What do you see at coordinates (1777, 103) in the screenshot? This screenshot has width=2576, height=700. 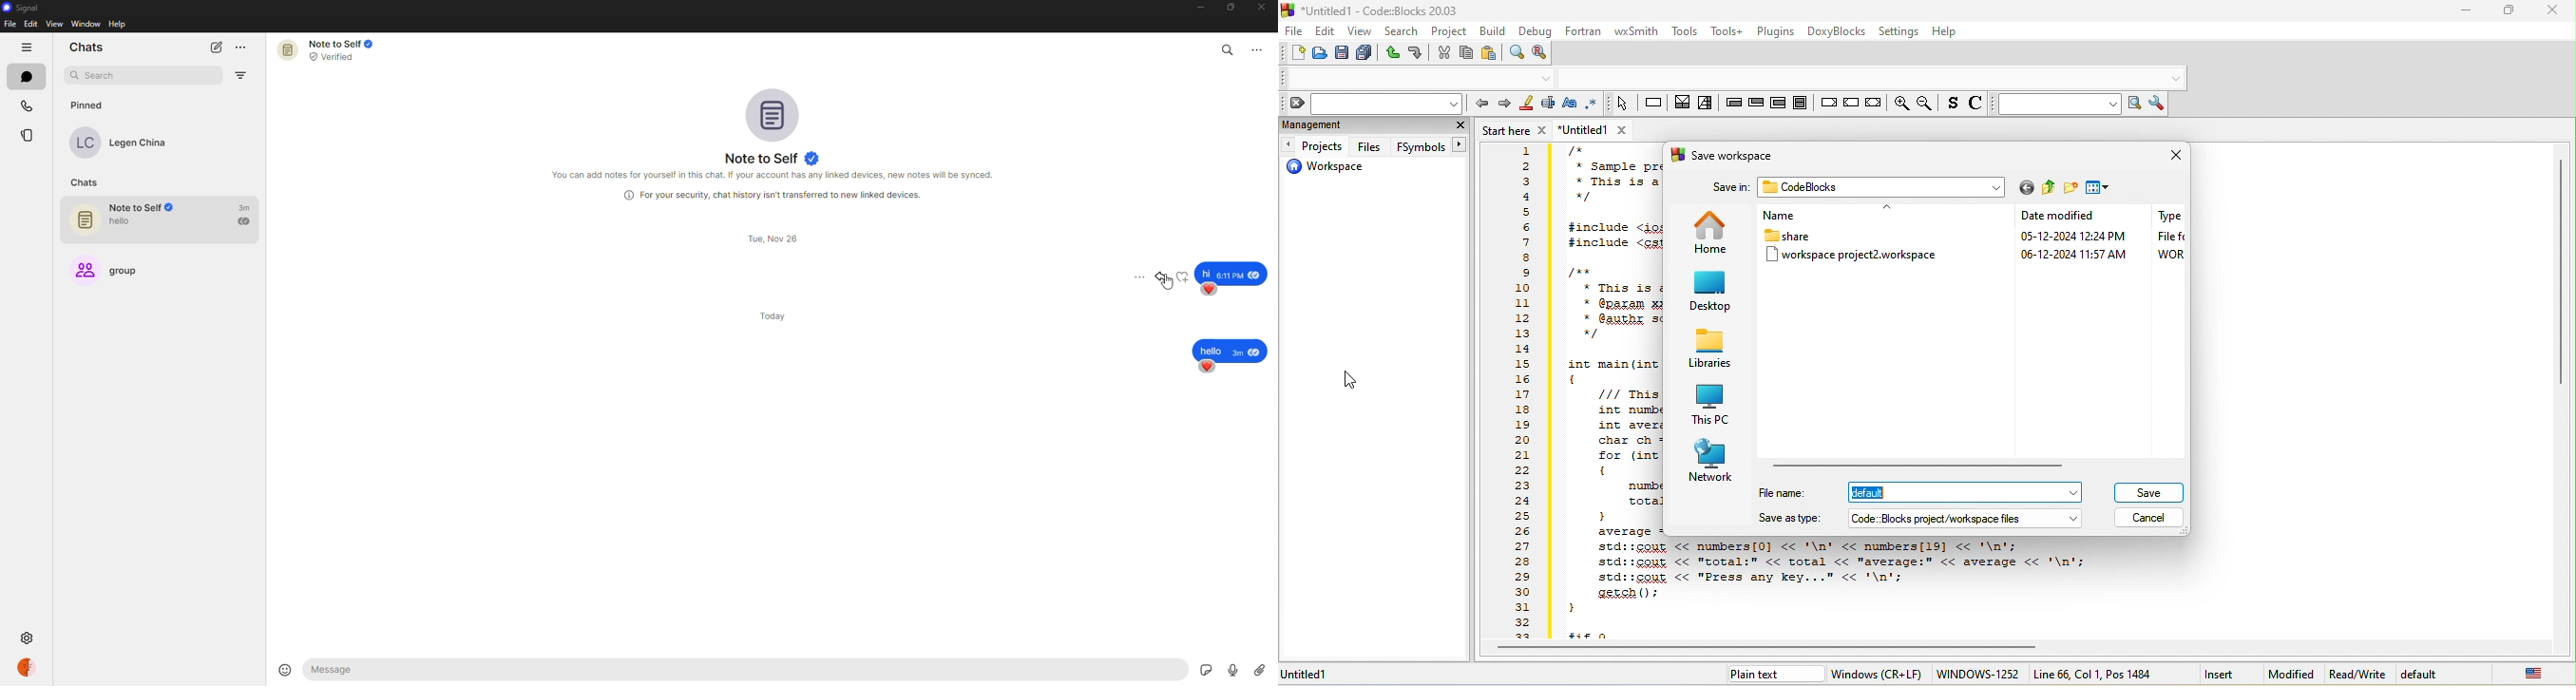 I see `counting loop` at bounding box center [1777, 103].